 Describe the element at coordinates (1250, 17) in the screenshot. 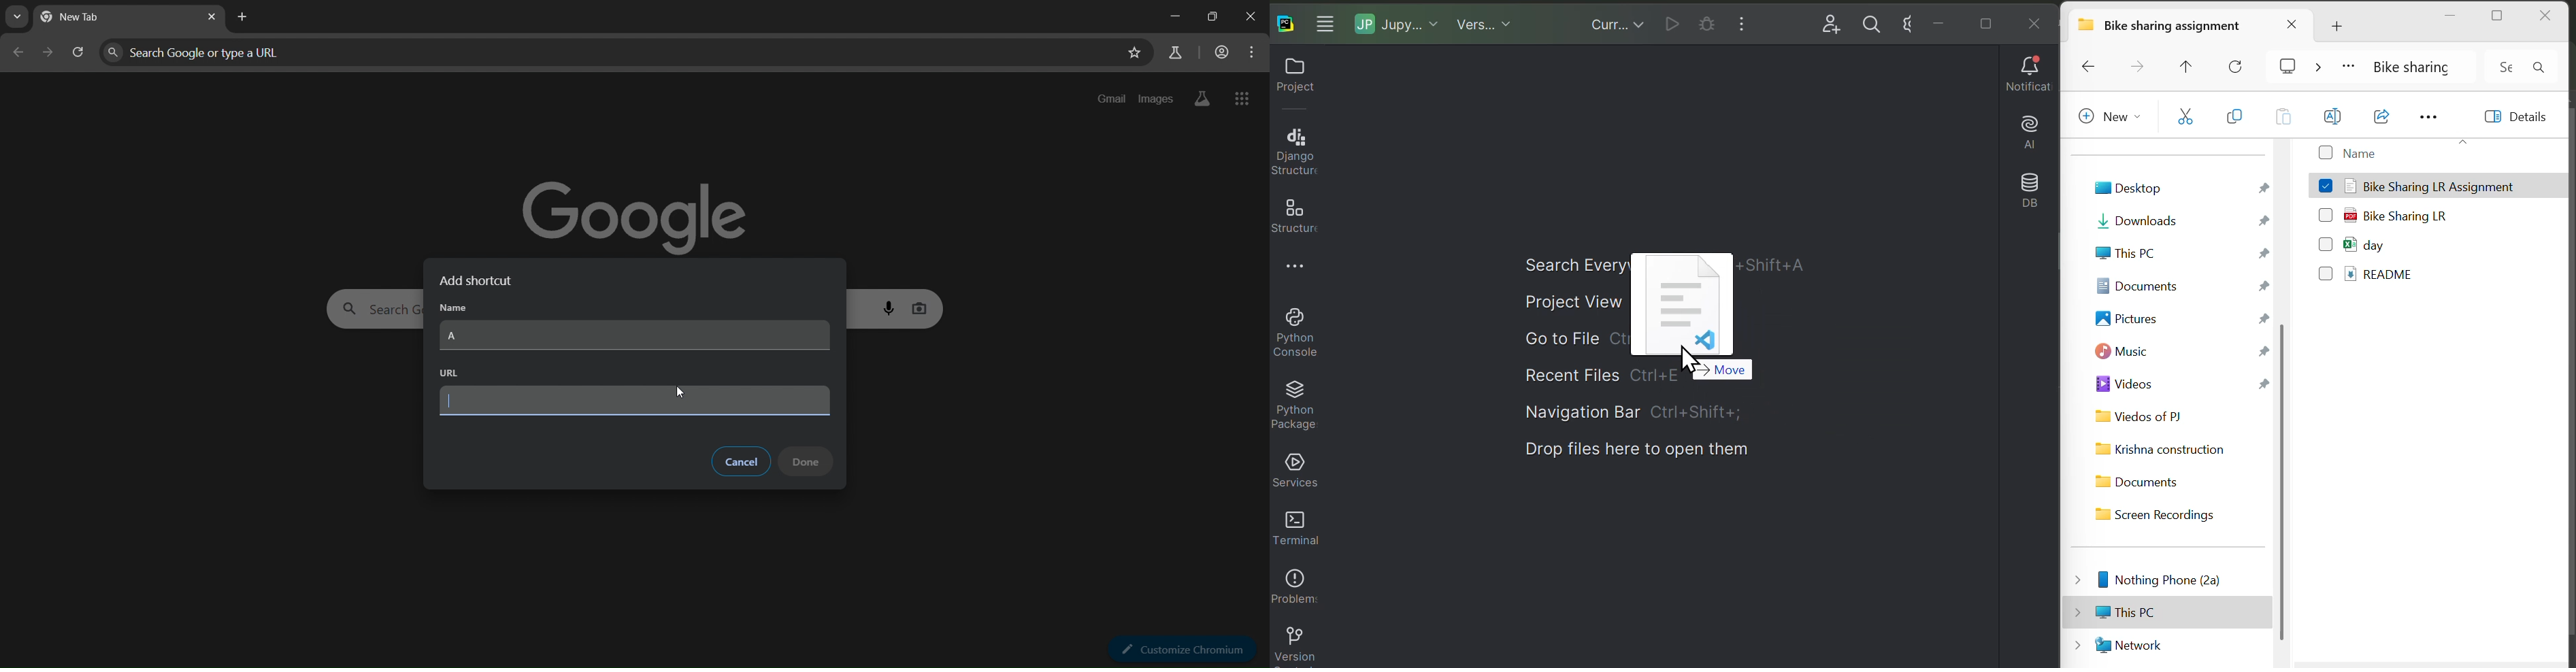

I see `close` at that location.